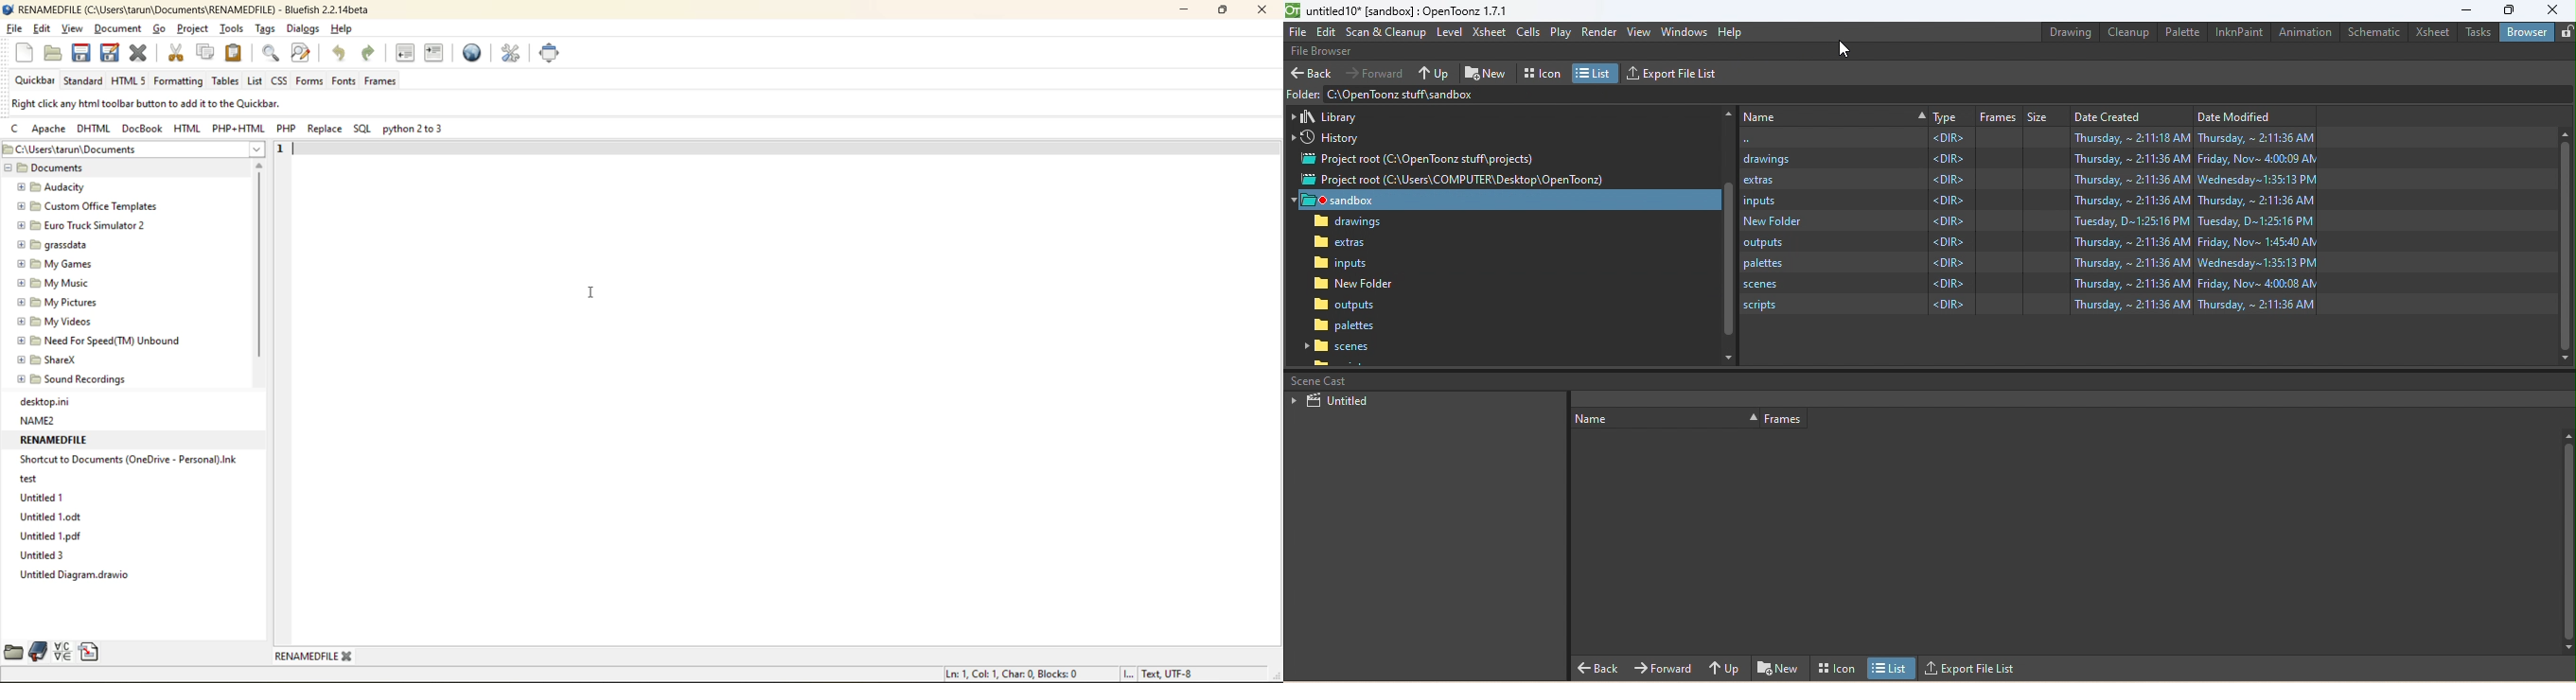 Image resolution: width=2576 pixels, height=700 pixels. I want to click on Up, so click(1437, 72).